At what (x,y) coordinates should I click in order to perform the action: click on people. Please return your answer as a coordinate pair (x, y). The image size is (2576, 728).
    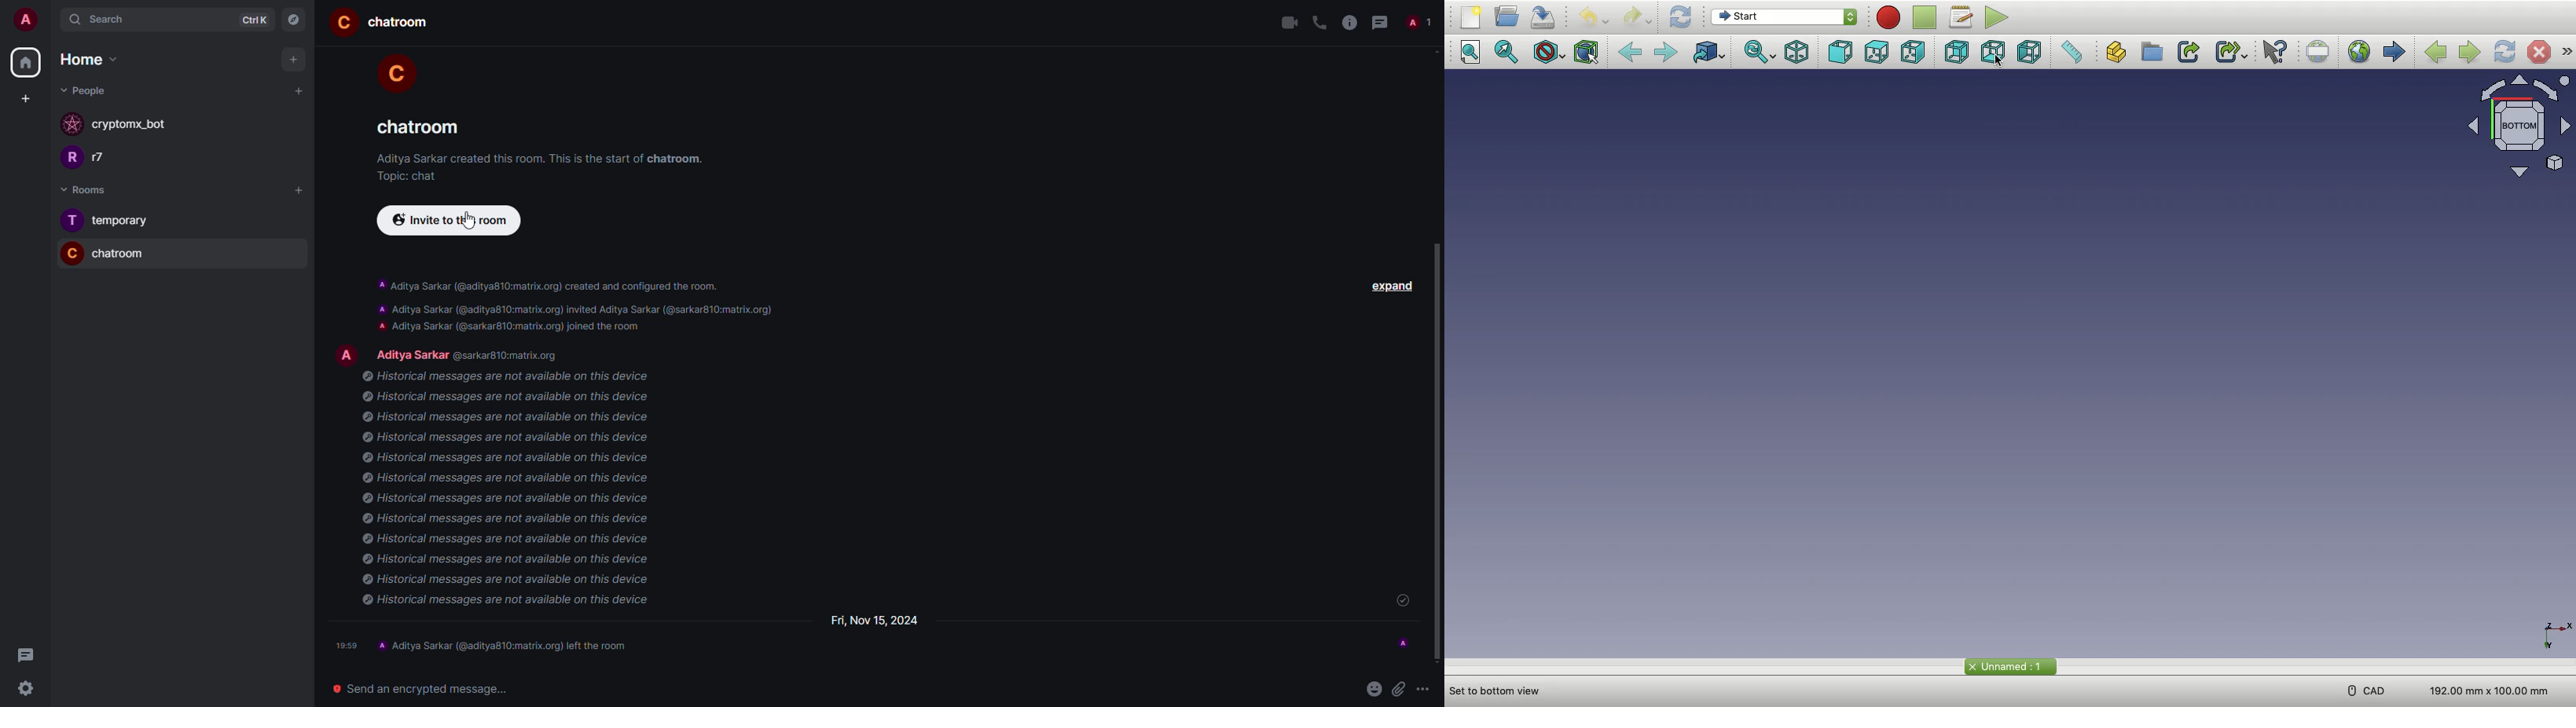
    Looking at the image, I should click on (108, 158).